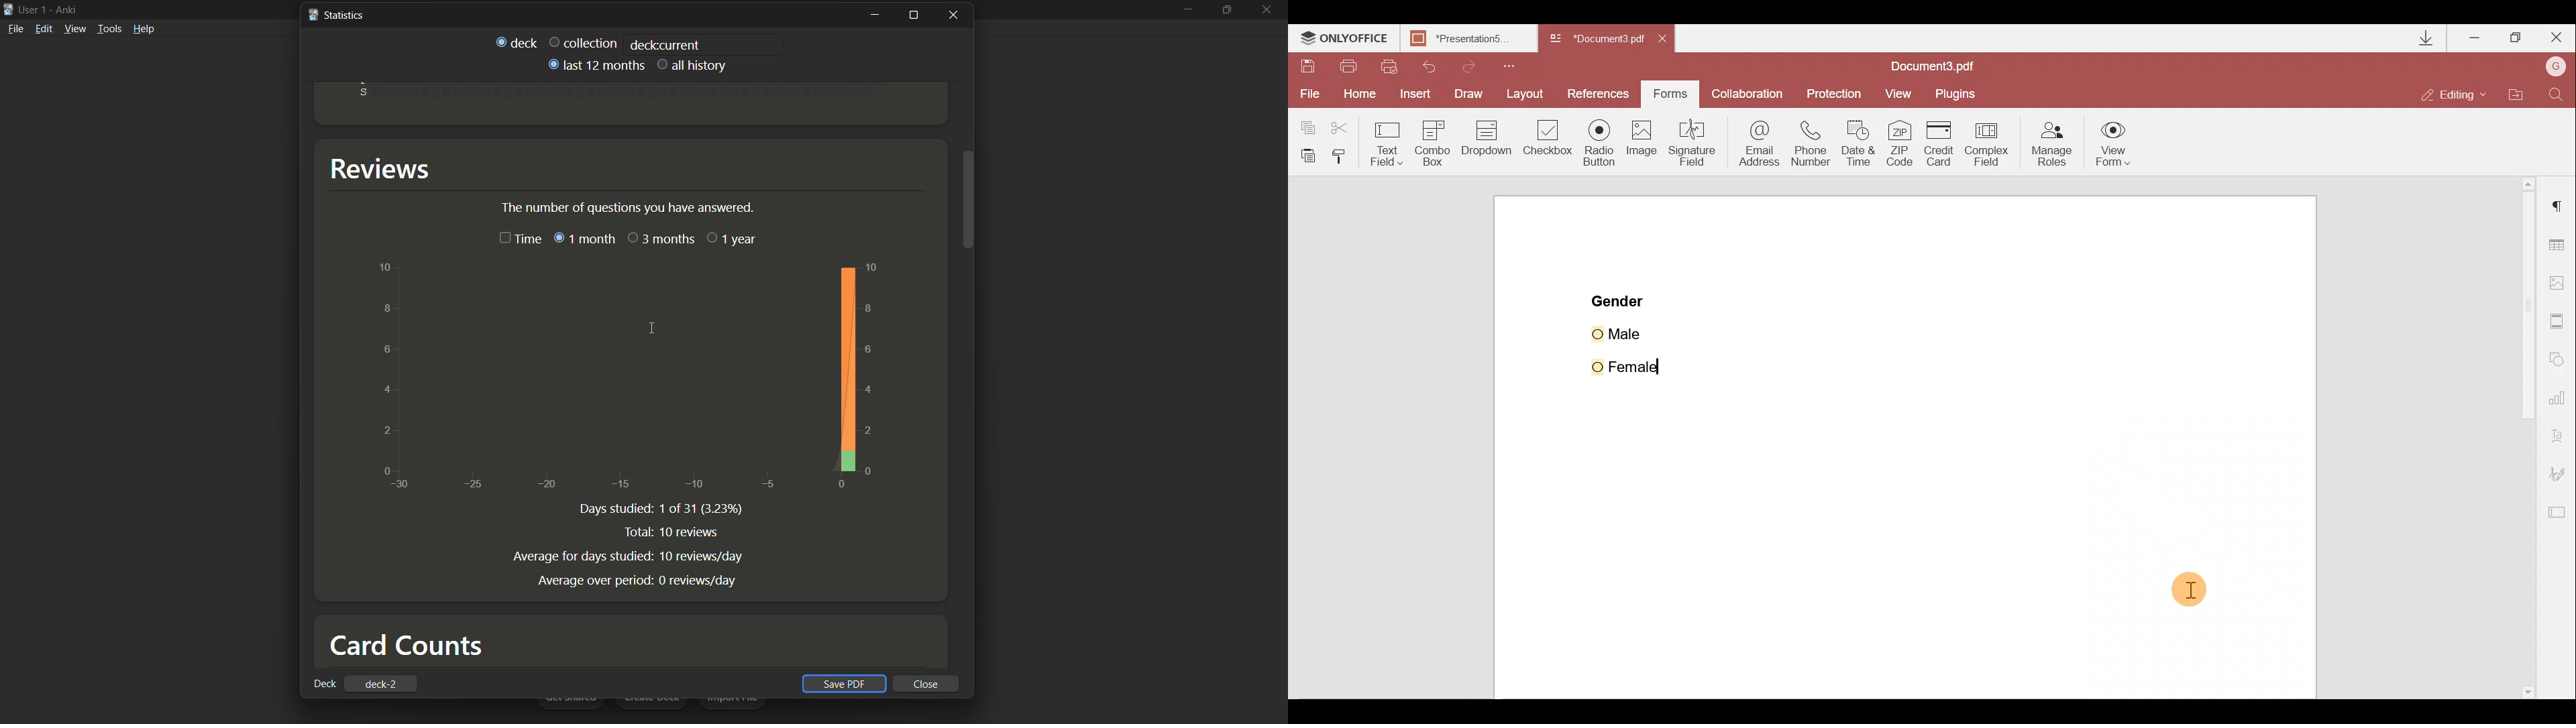  I want to click on Deck, so click(516, 43).